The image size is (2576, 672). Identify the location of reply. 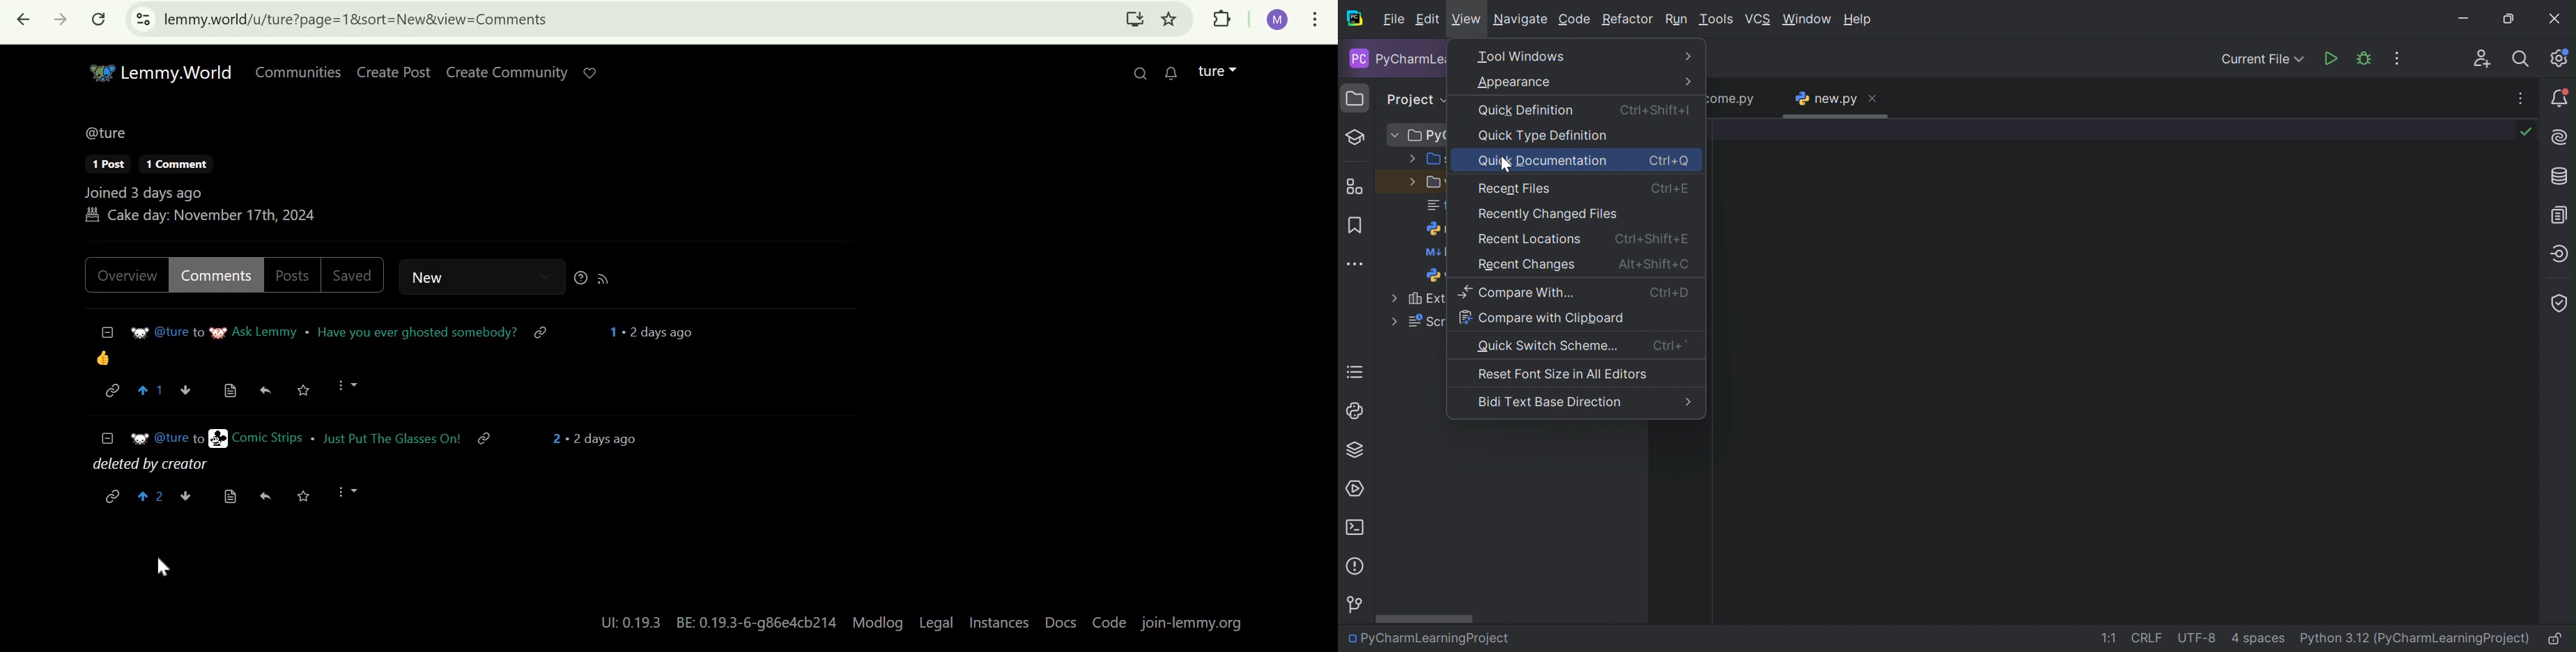
(272, 389).